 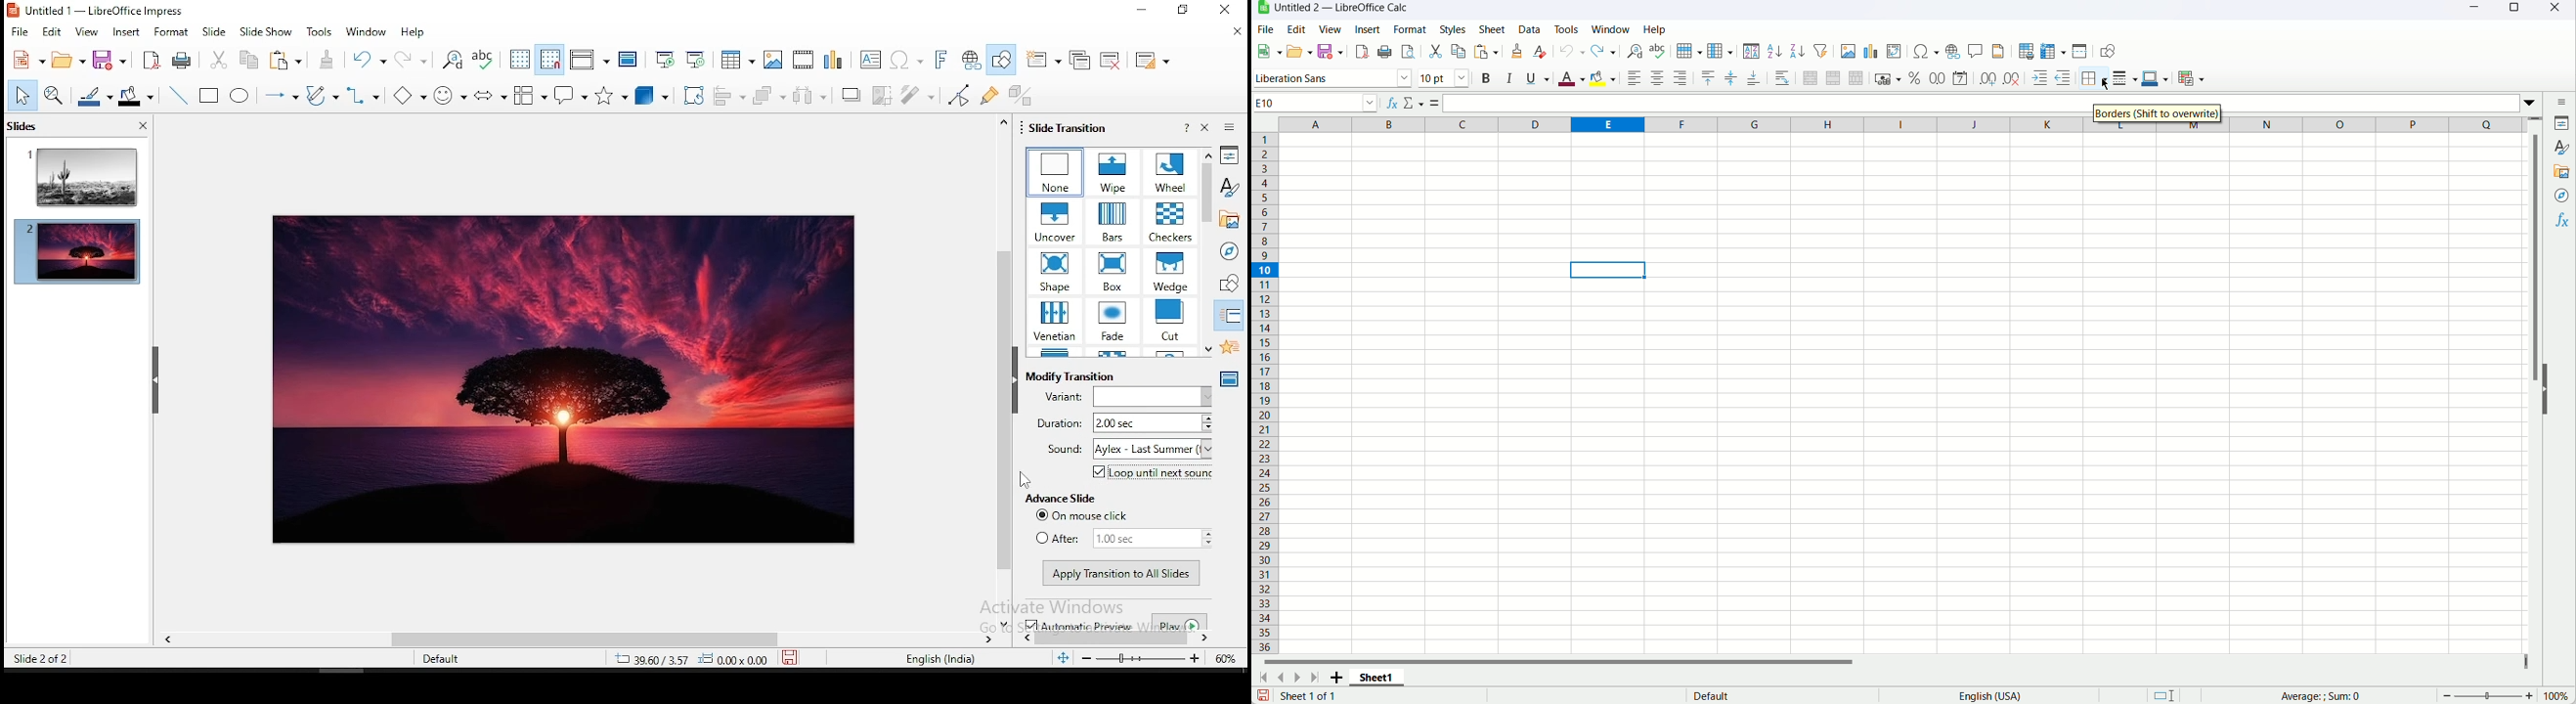 What do you see at coordinates (214, 31) in the screenshot?
I see `slide` at bounding box center [214, 31].